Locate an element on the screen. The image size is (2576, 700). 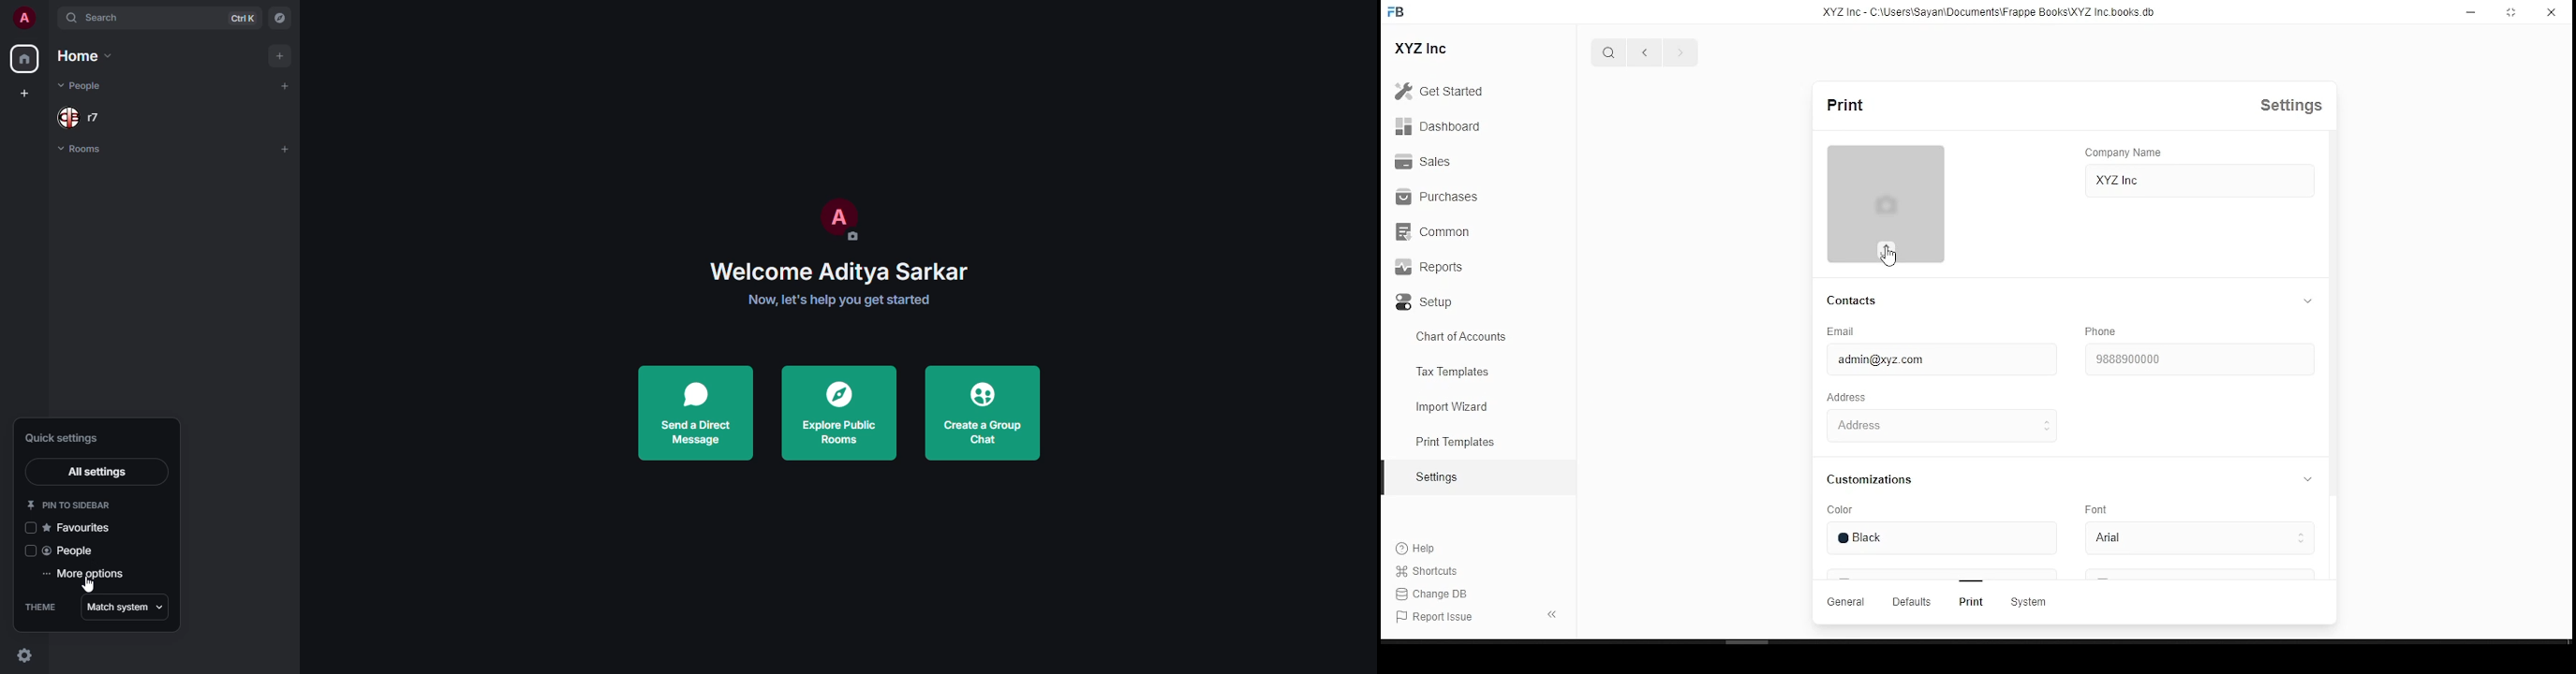
all settings is located at coordinates (96, 473).